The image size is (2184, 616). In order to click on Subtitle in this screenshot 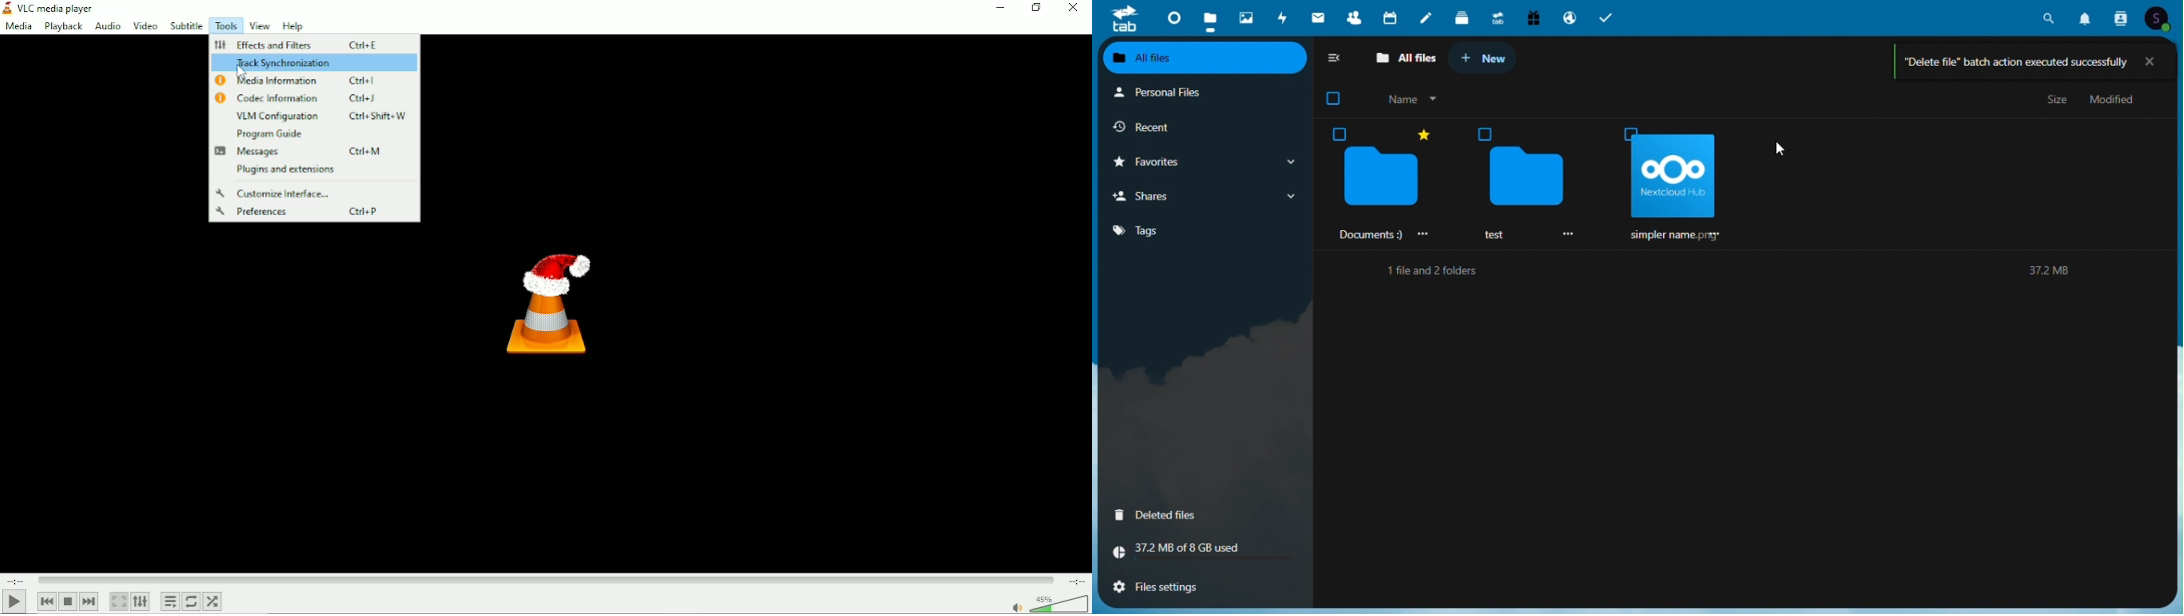, I will do `click(186, 26)`.